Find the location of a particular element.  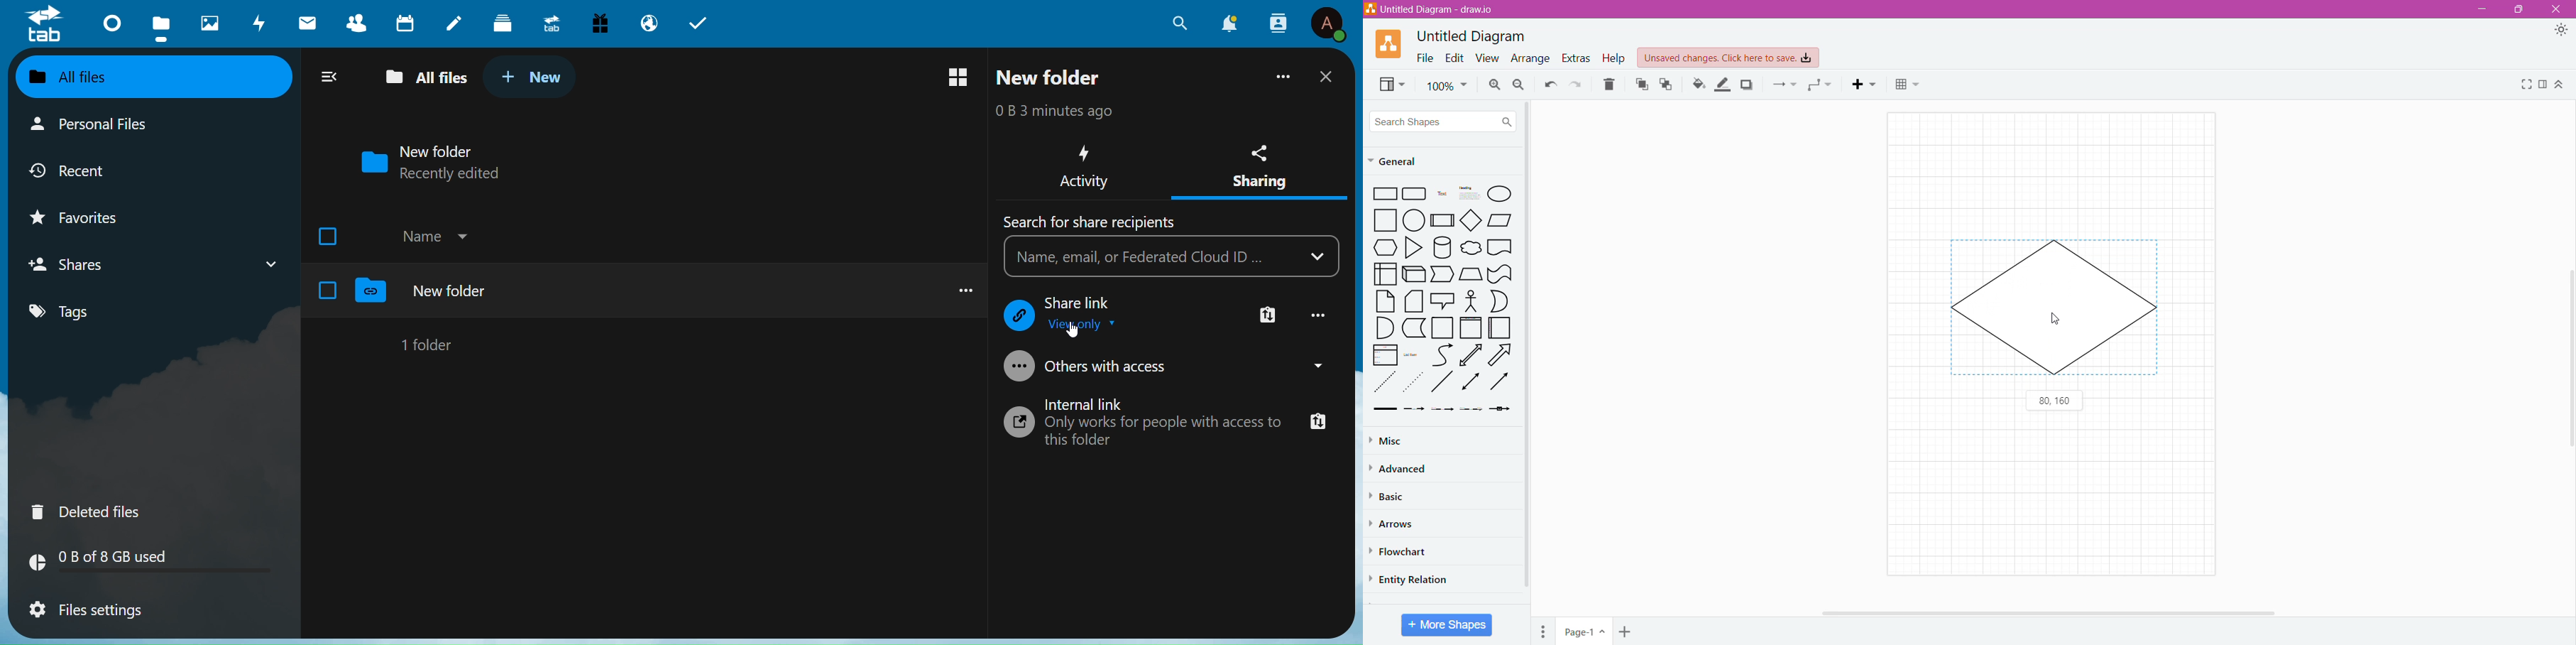

Deck is located at coordinates (500, 21).